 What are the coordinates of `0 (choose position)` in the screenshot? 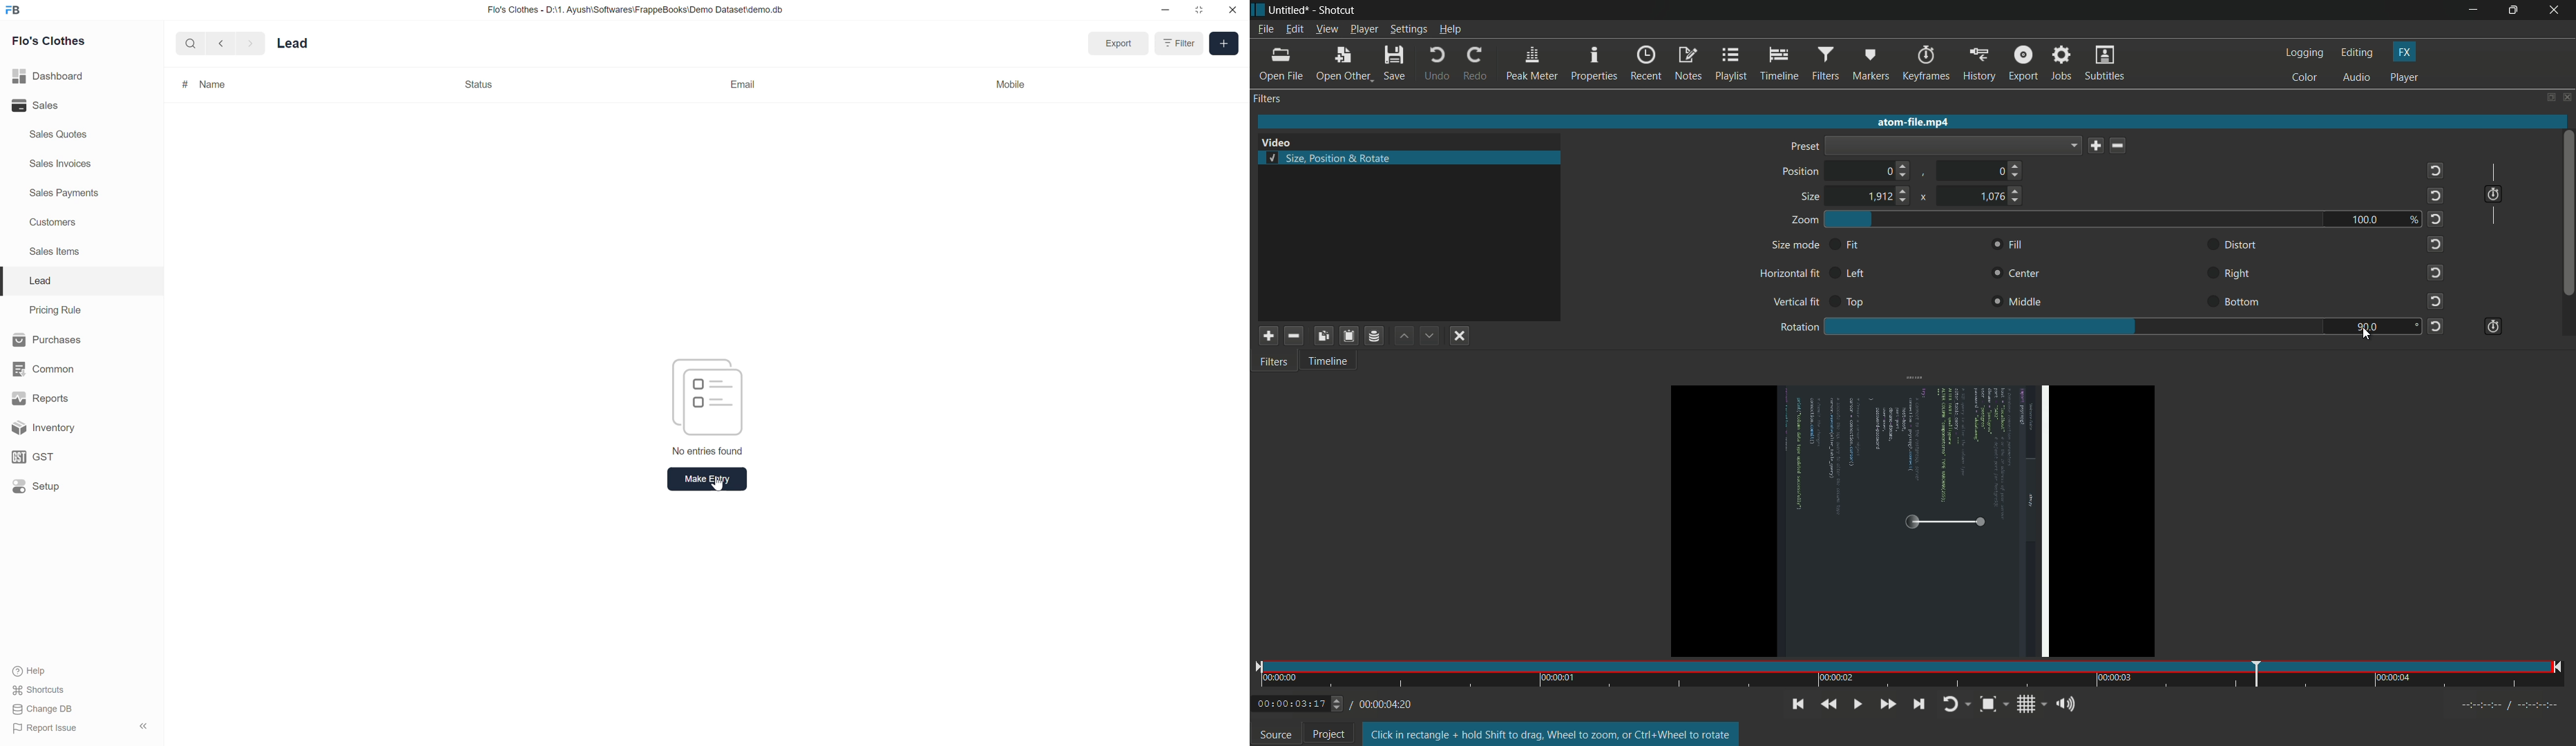 It's located at (2011, 171).